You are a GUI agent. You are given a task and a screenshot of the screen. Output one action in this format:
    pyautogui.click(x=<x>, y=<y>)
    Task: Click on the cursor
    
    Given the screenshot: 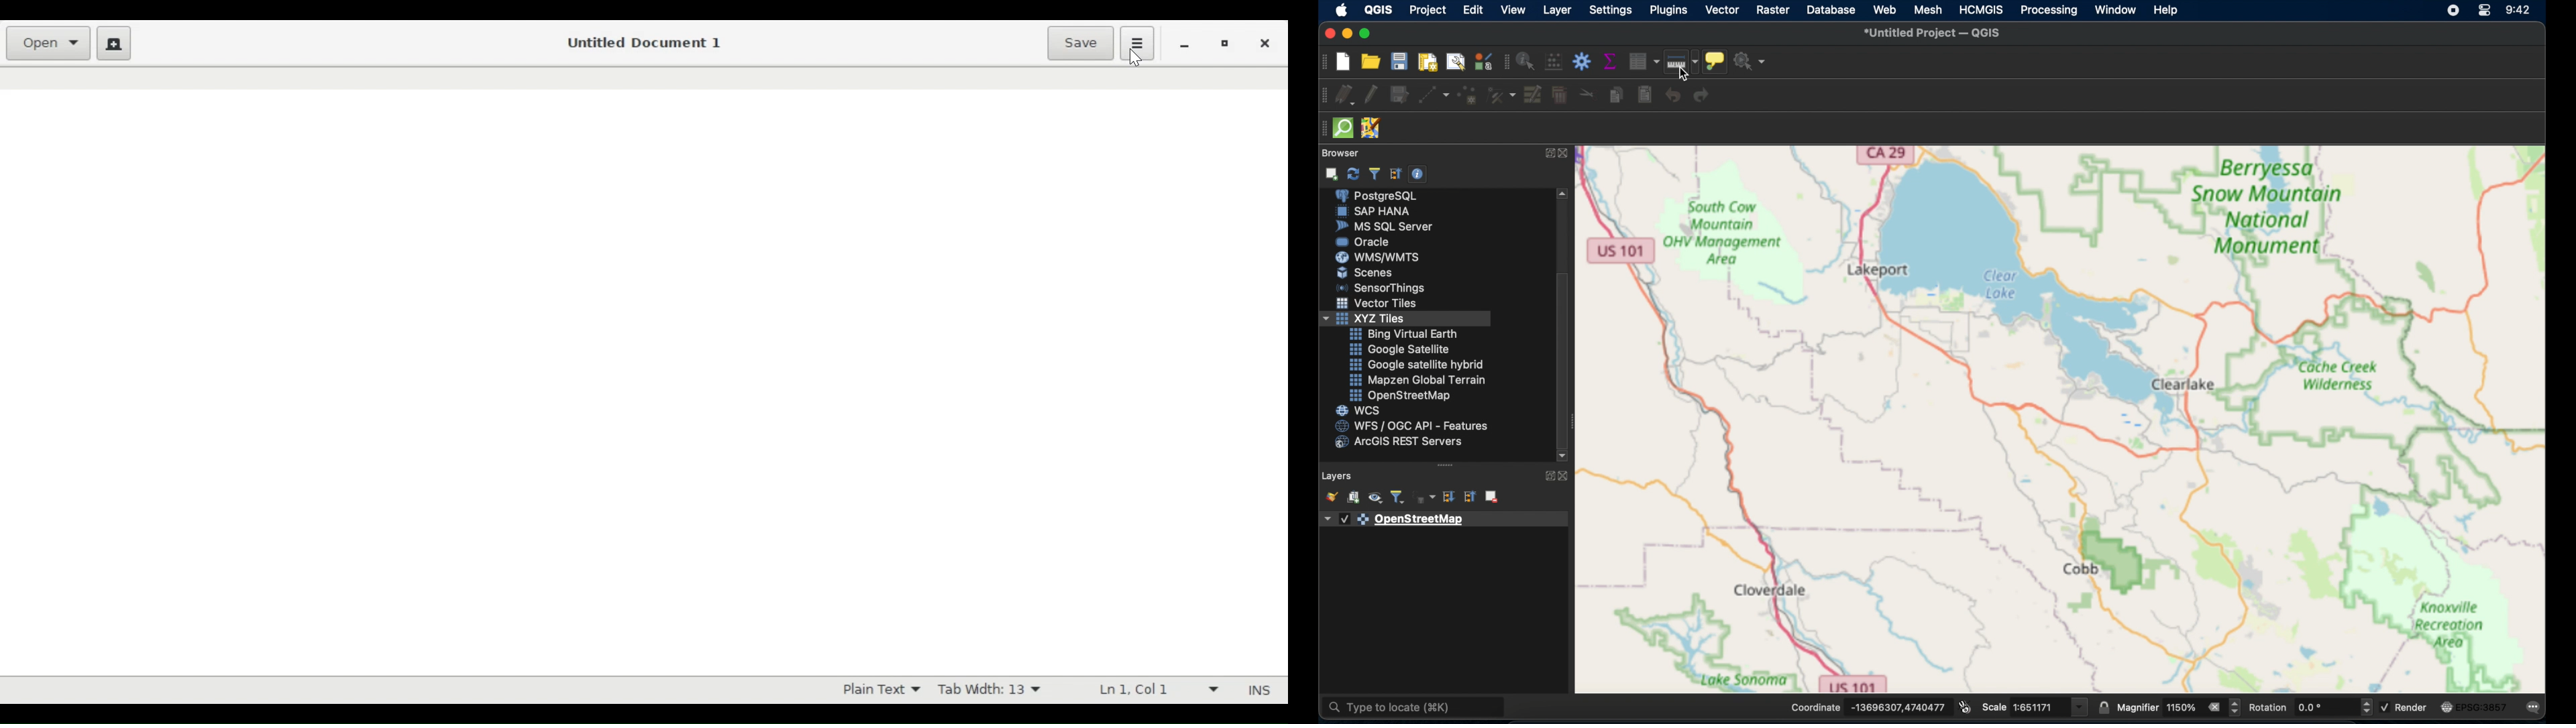 What is the action you would take?
    pyautogui.click(x=1681, y=72)
    